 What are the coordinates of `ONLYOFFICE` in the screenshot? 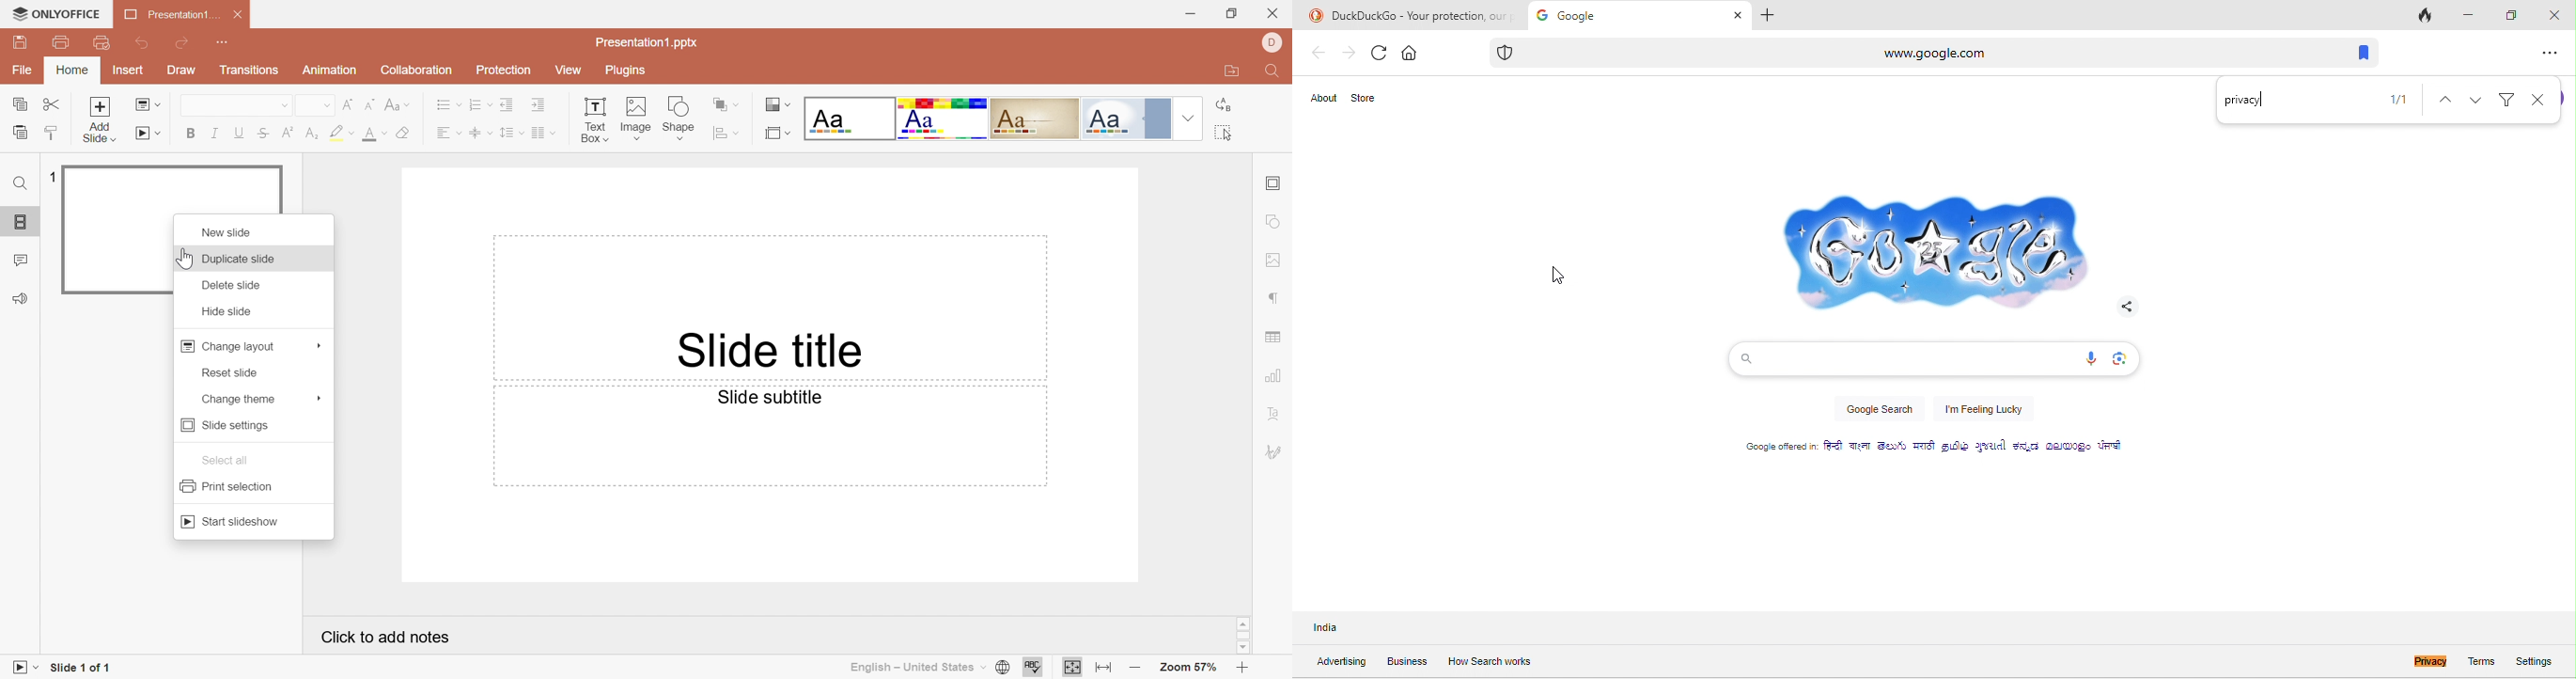 It's located at (56, 12).